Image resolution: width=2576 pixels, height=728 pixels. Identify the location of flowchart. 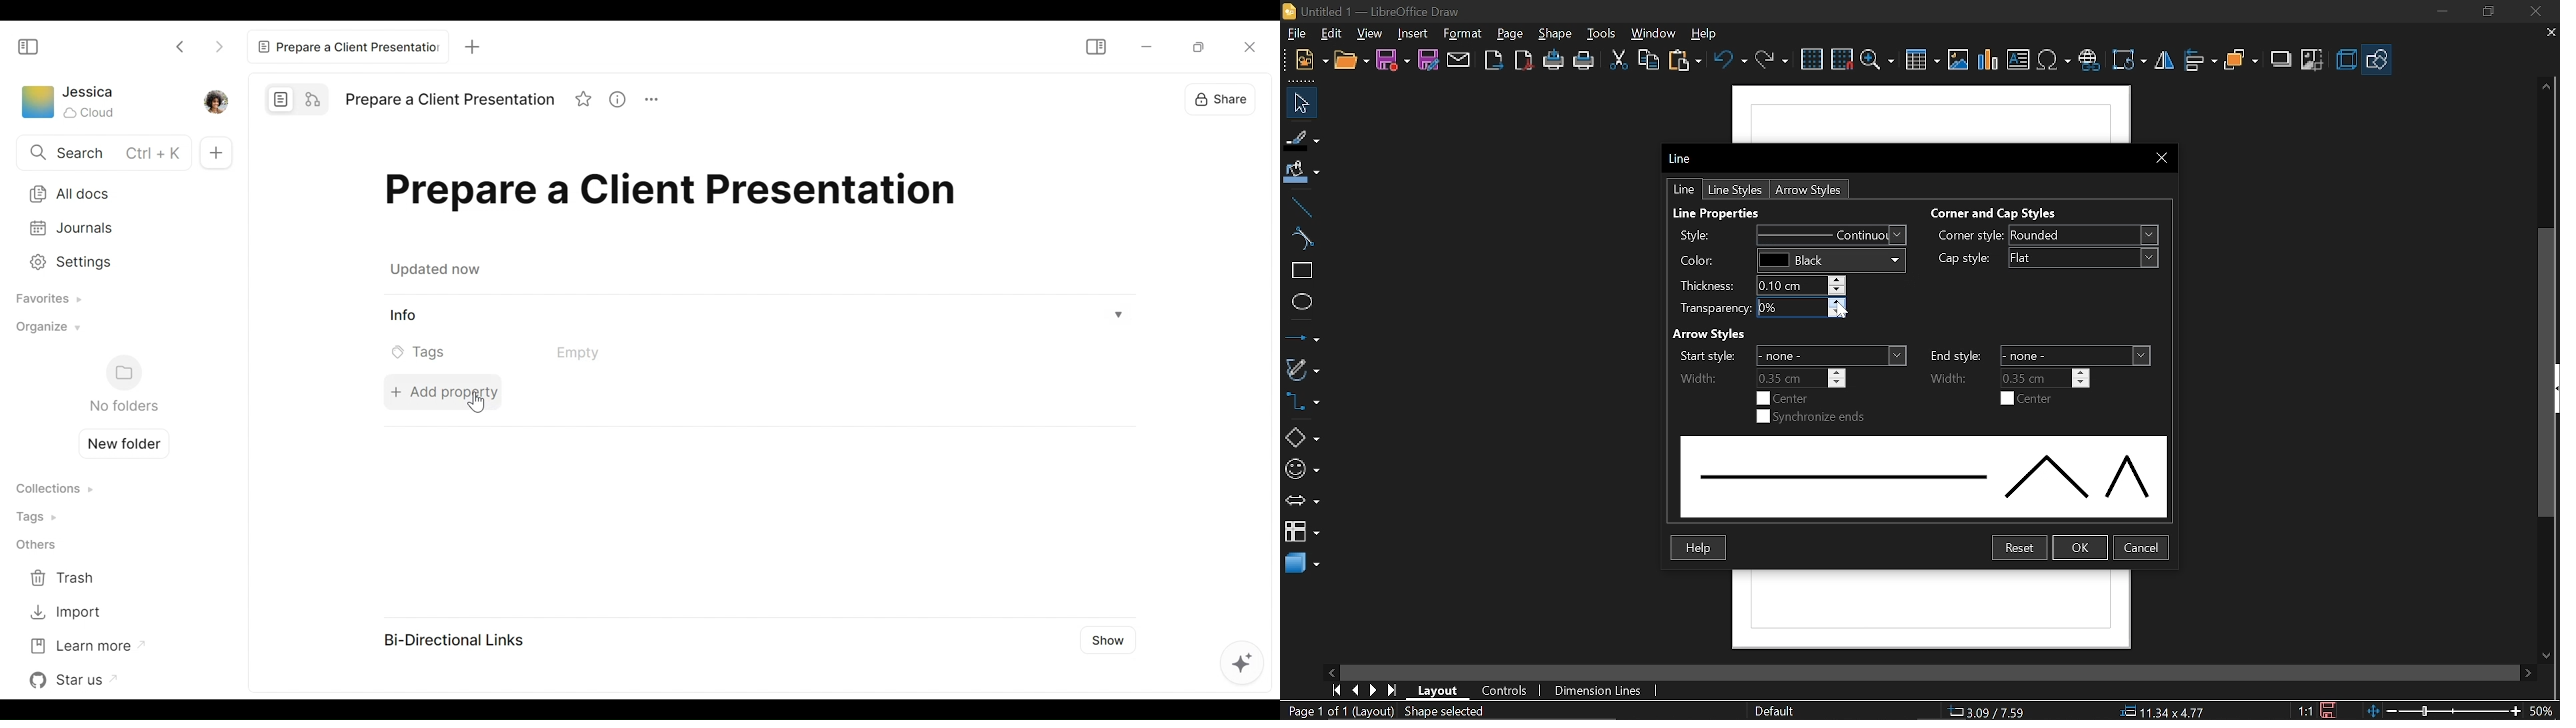
(1299, 530).